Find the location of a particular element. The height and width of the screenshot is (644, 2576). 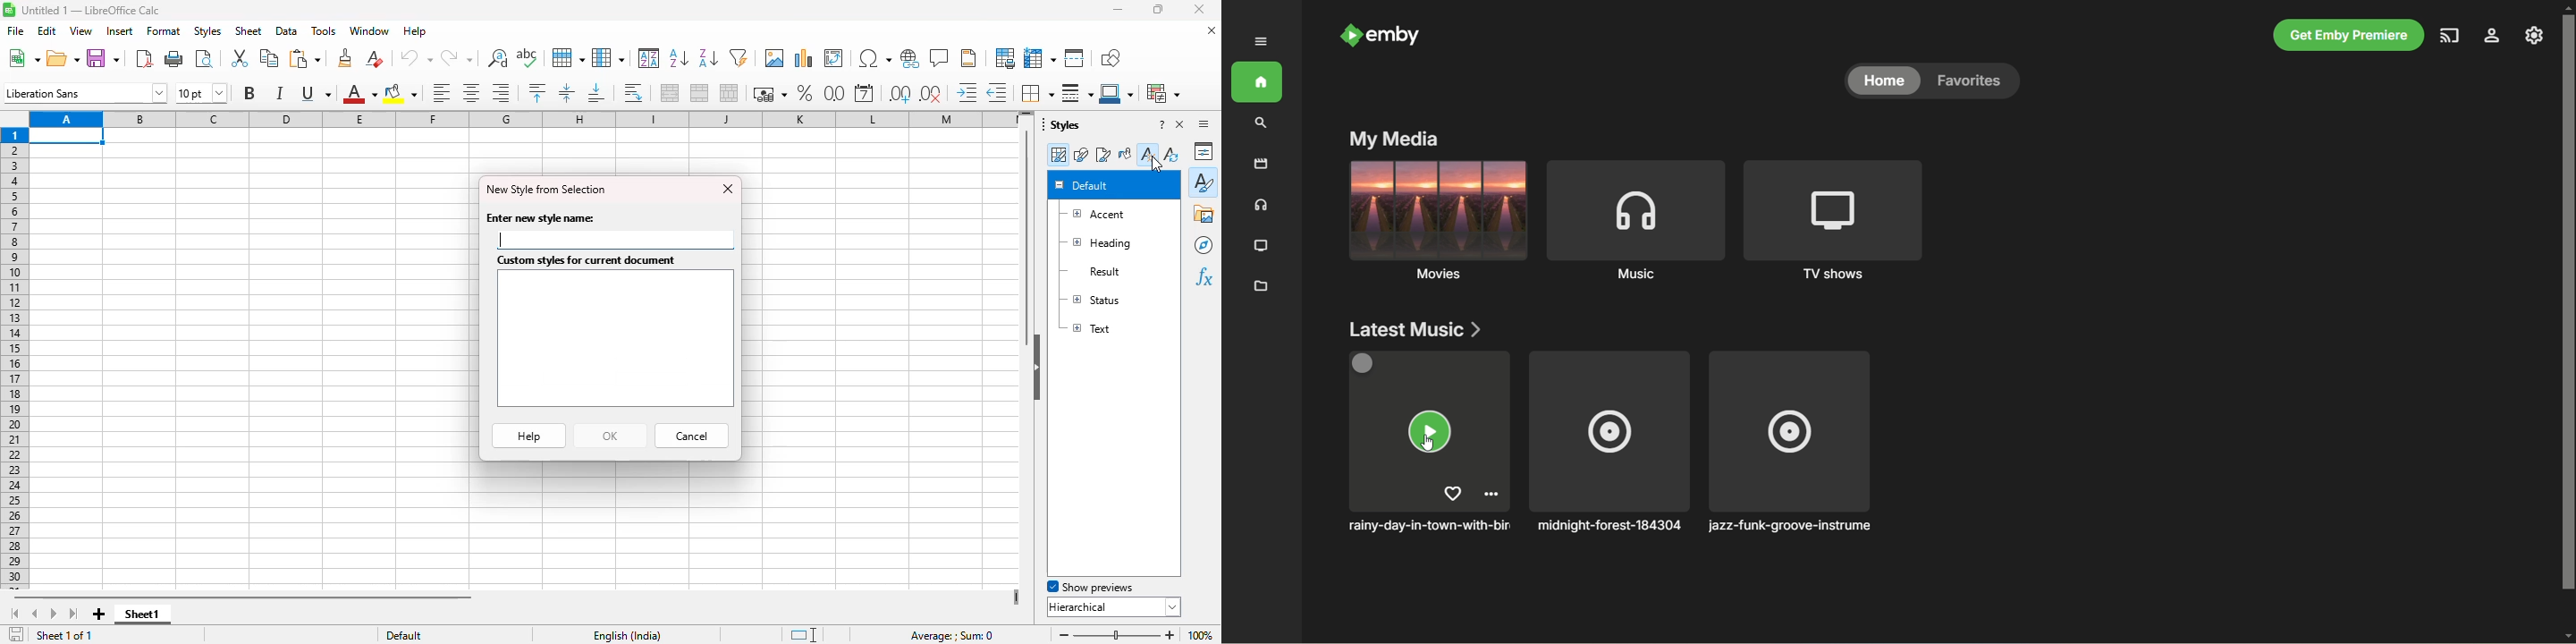

scroll to next sheet is located at coordinates (55, 614).